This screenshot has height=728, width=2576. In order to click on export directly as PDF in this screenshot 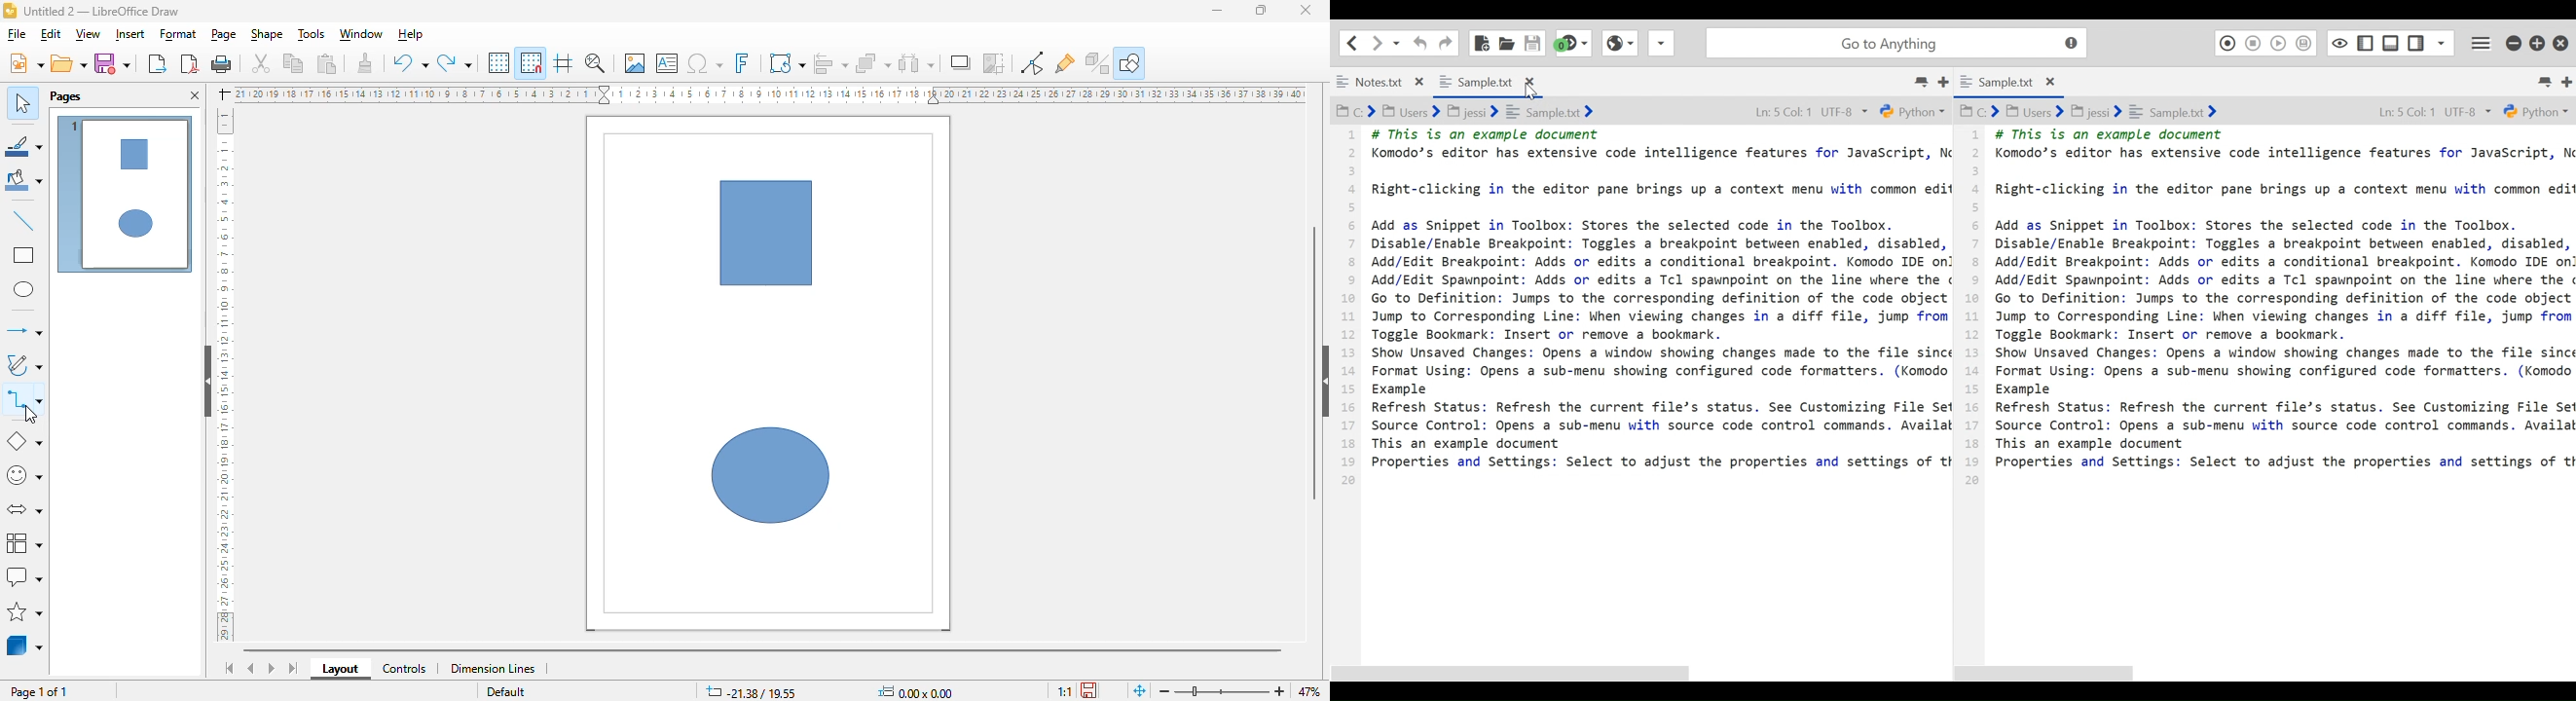, I will do `click(191, 63)`.